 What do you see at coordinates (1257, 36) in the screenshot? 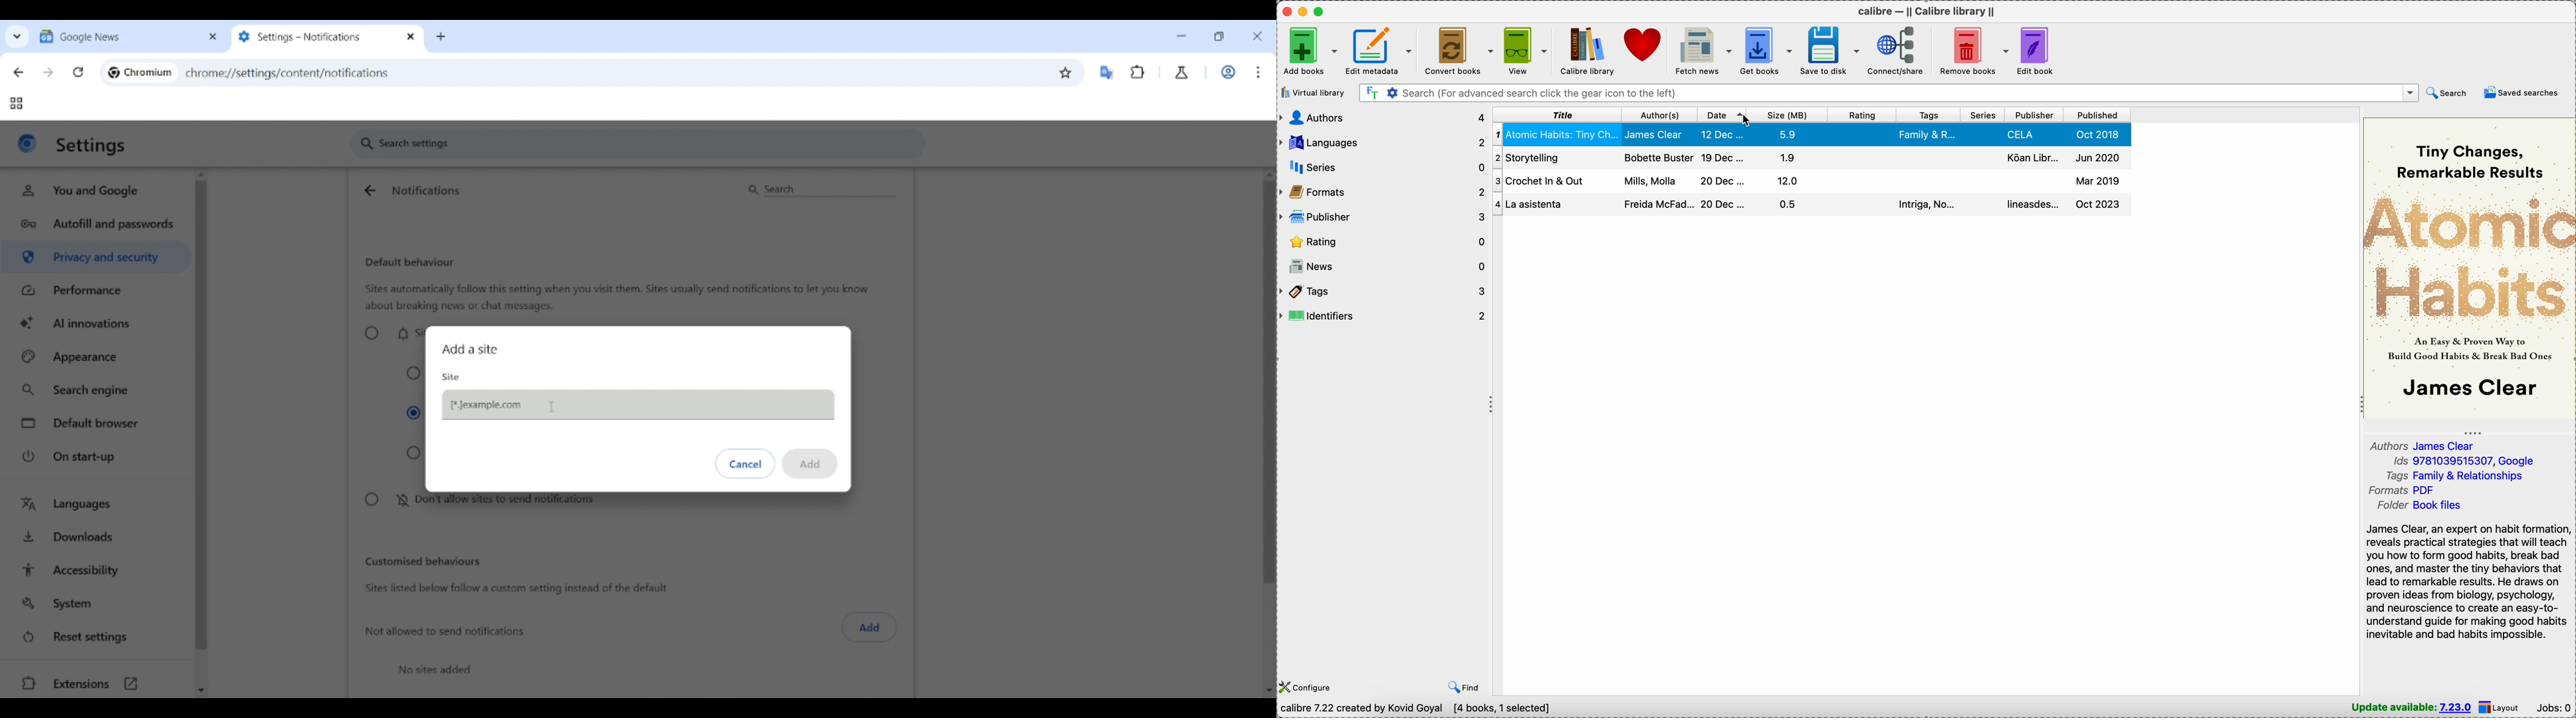
I see `Close interface` at bounding box center [1257, 36].